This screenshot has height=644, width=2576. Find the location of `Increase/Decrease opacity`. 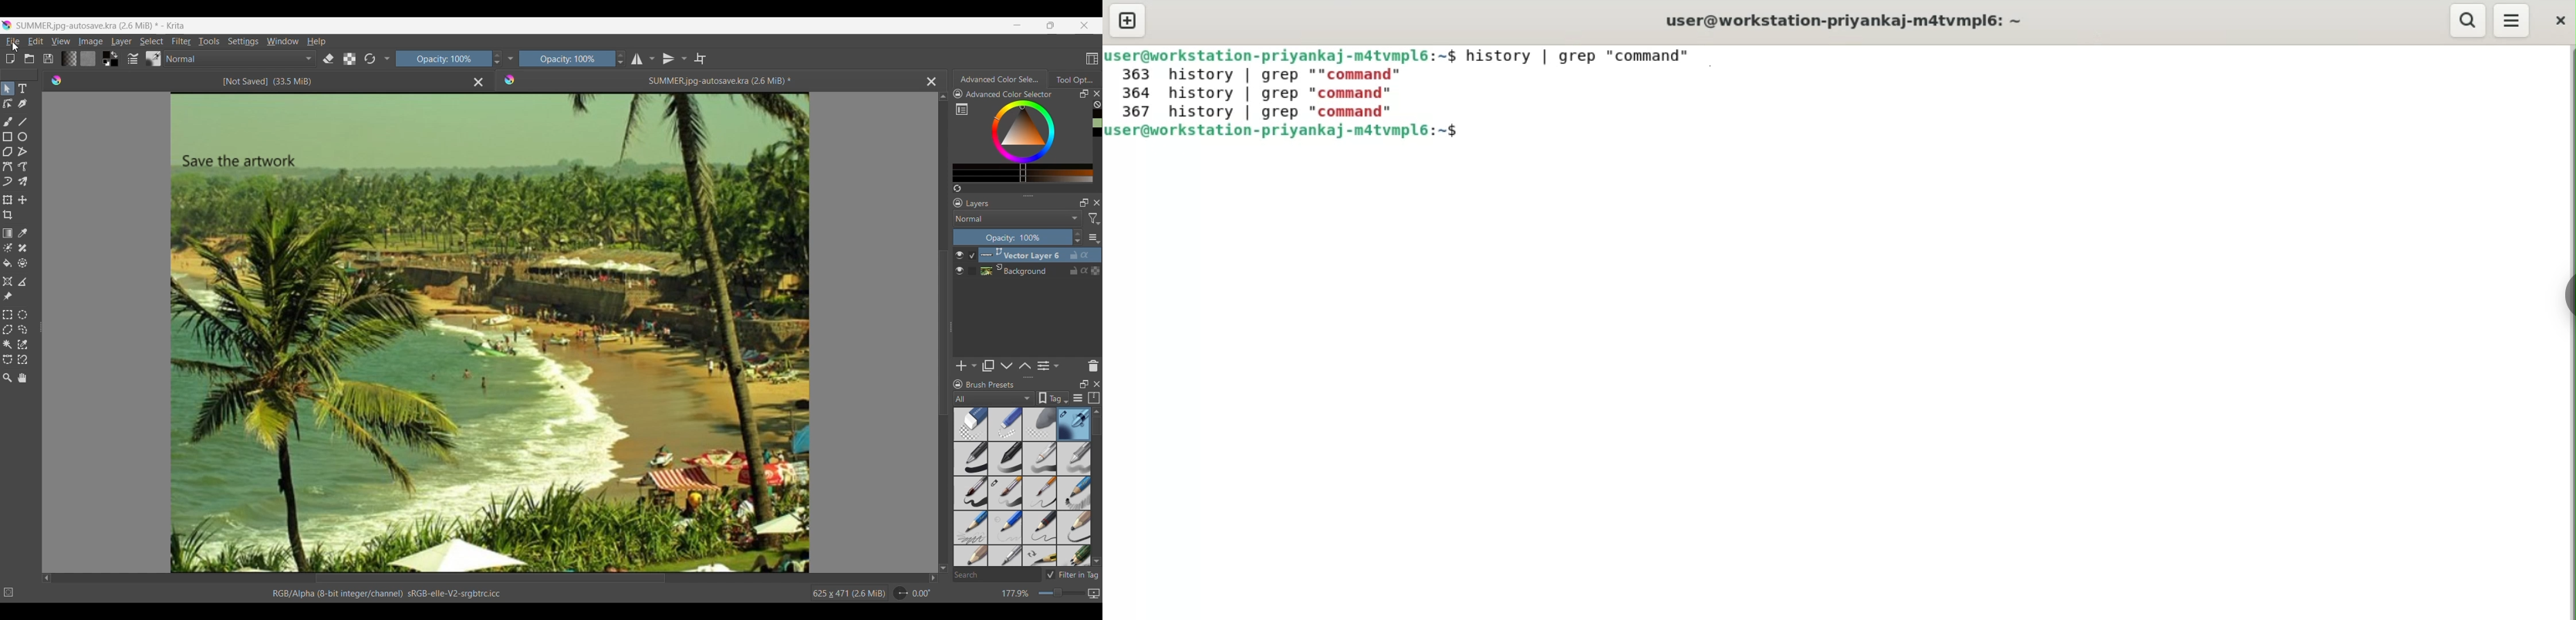

Increase/Decrease opacity is located at coordinates (620, 59).